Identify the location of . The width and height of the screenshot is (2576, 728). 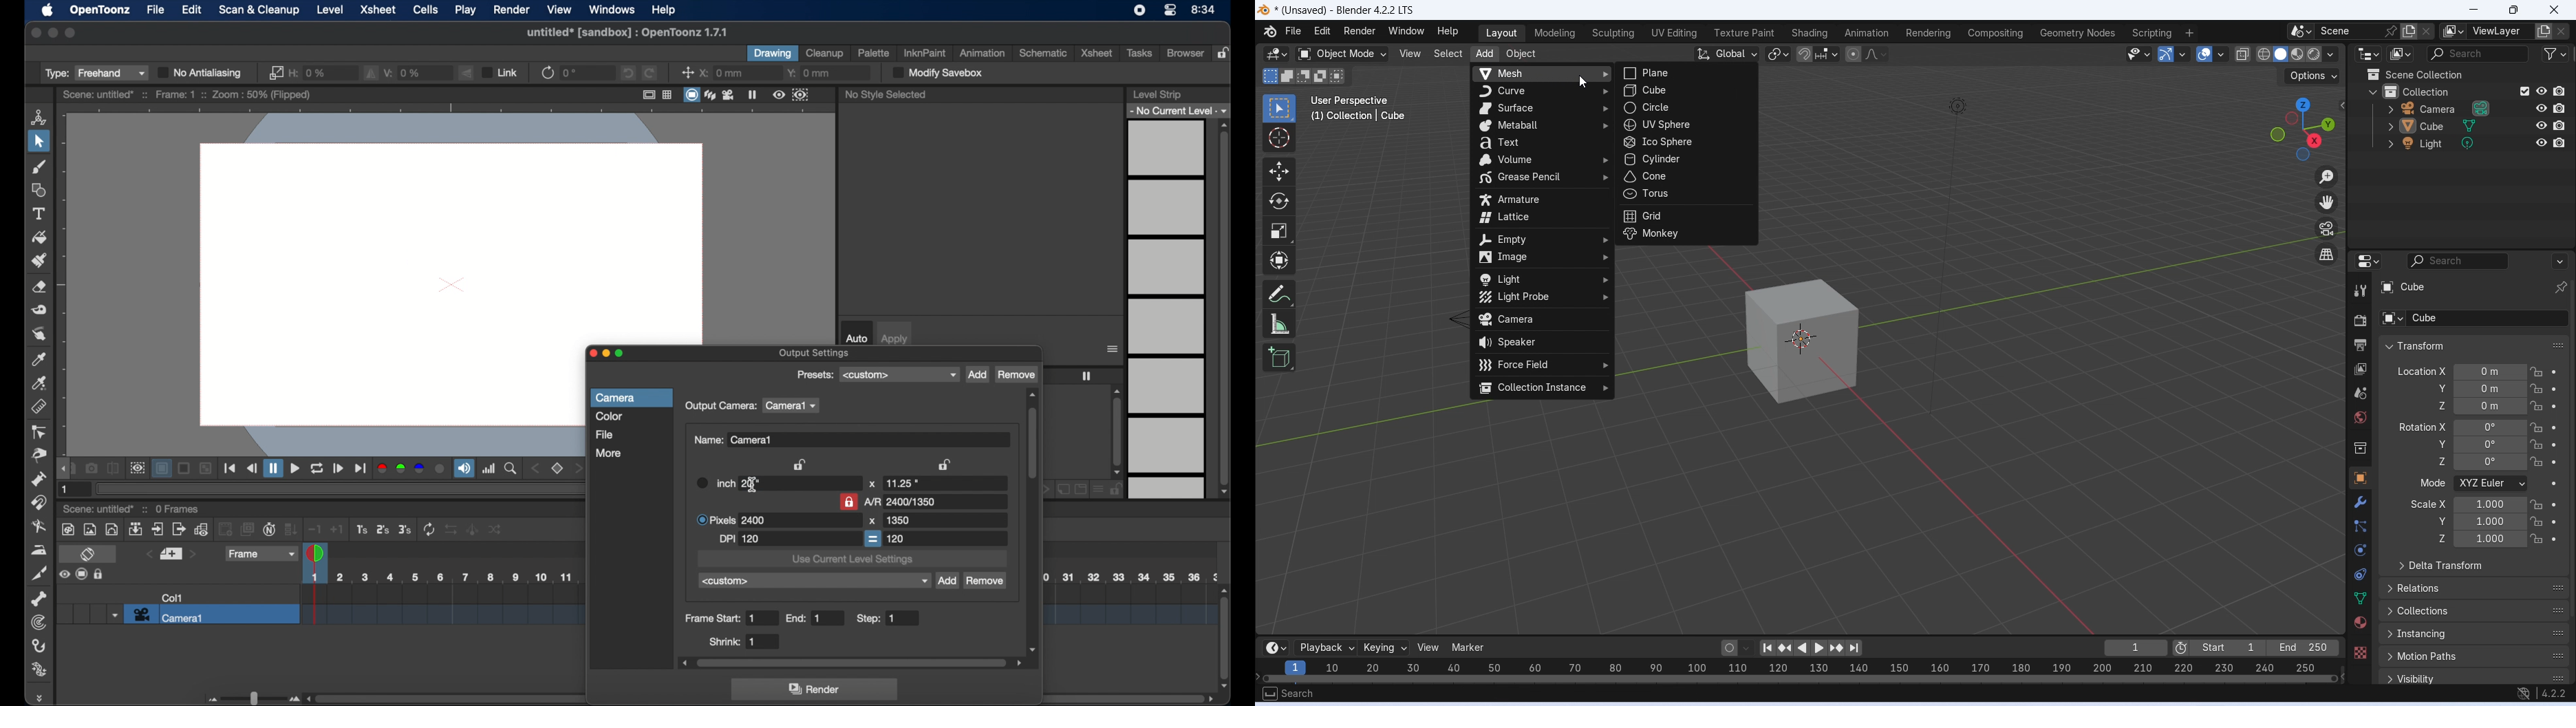
(314, 528).